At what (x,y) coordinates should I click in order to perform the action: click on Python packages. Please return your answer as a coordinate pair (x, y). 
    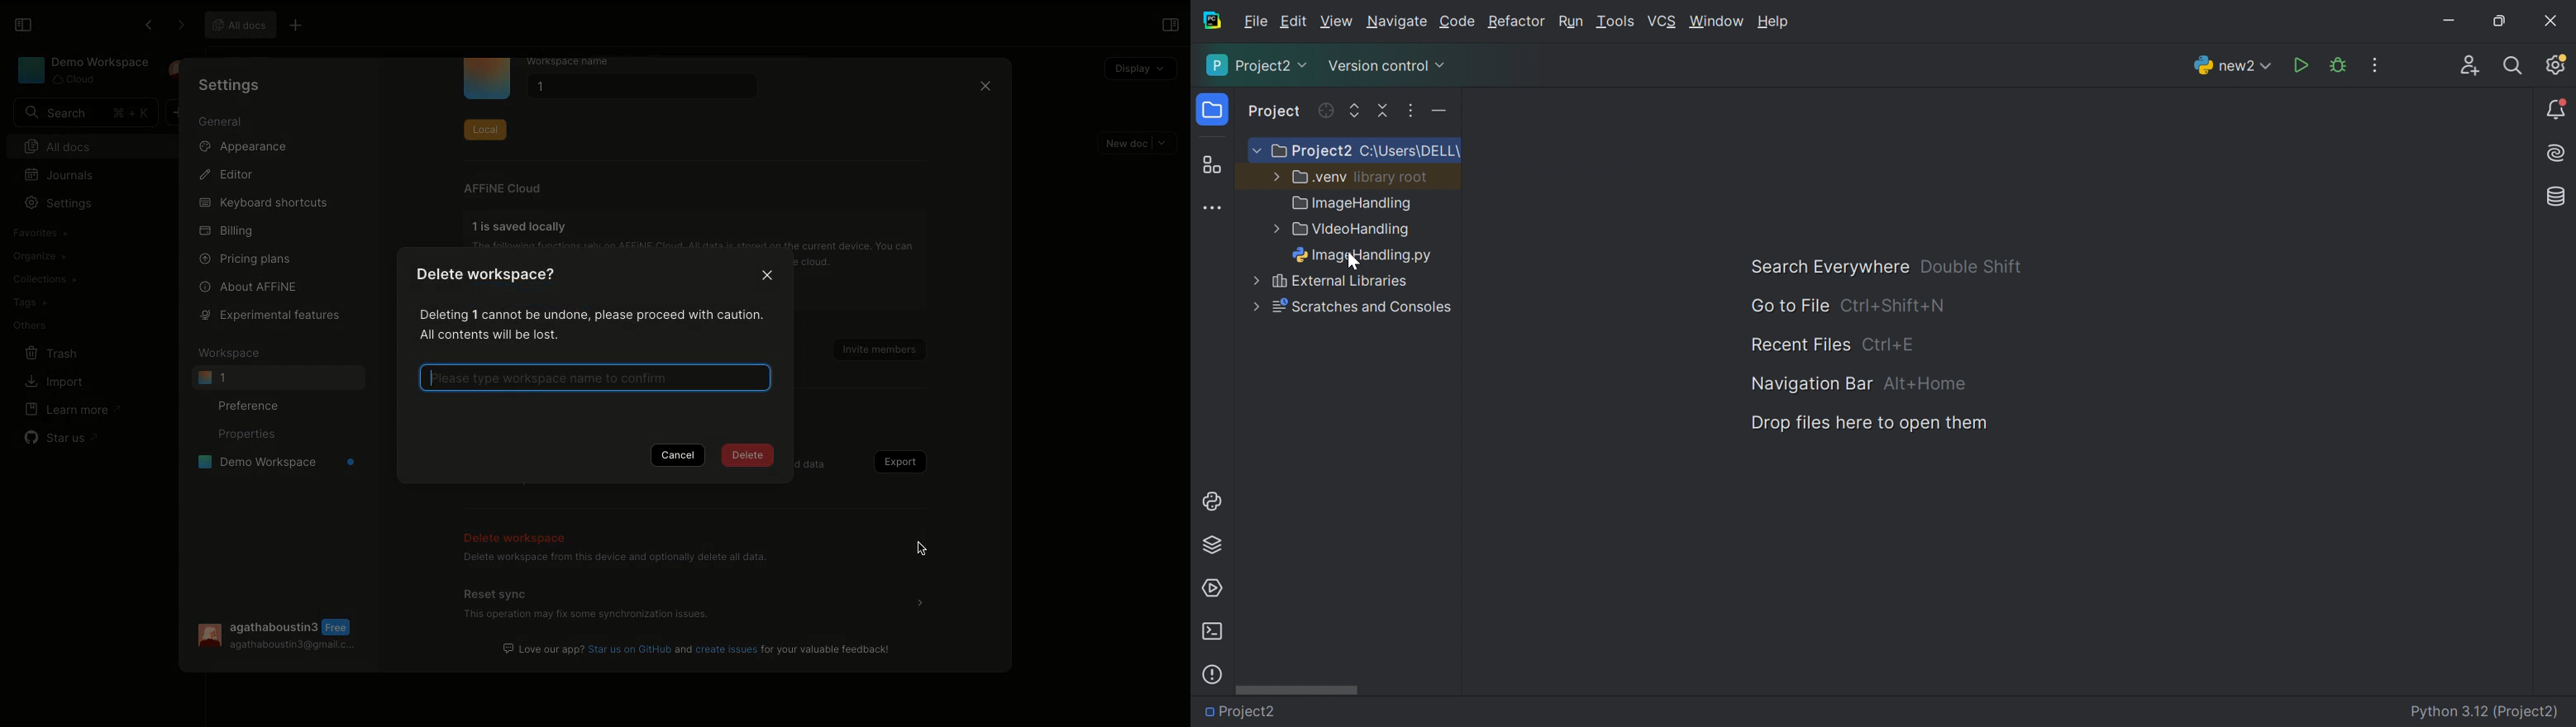
    Looking at the image, I should click on (1212, 544).